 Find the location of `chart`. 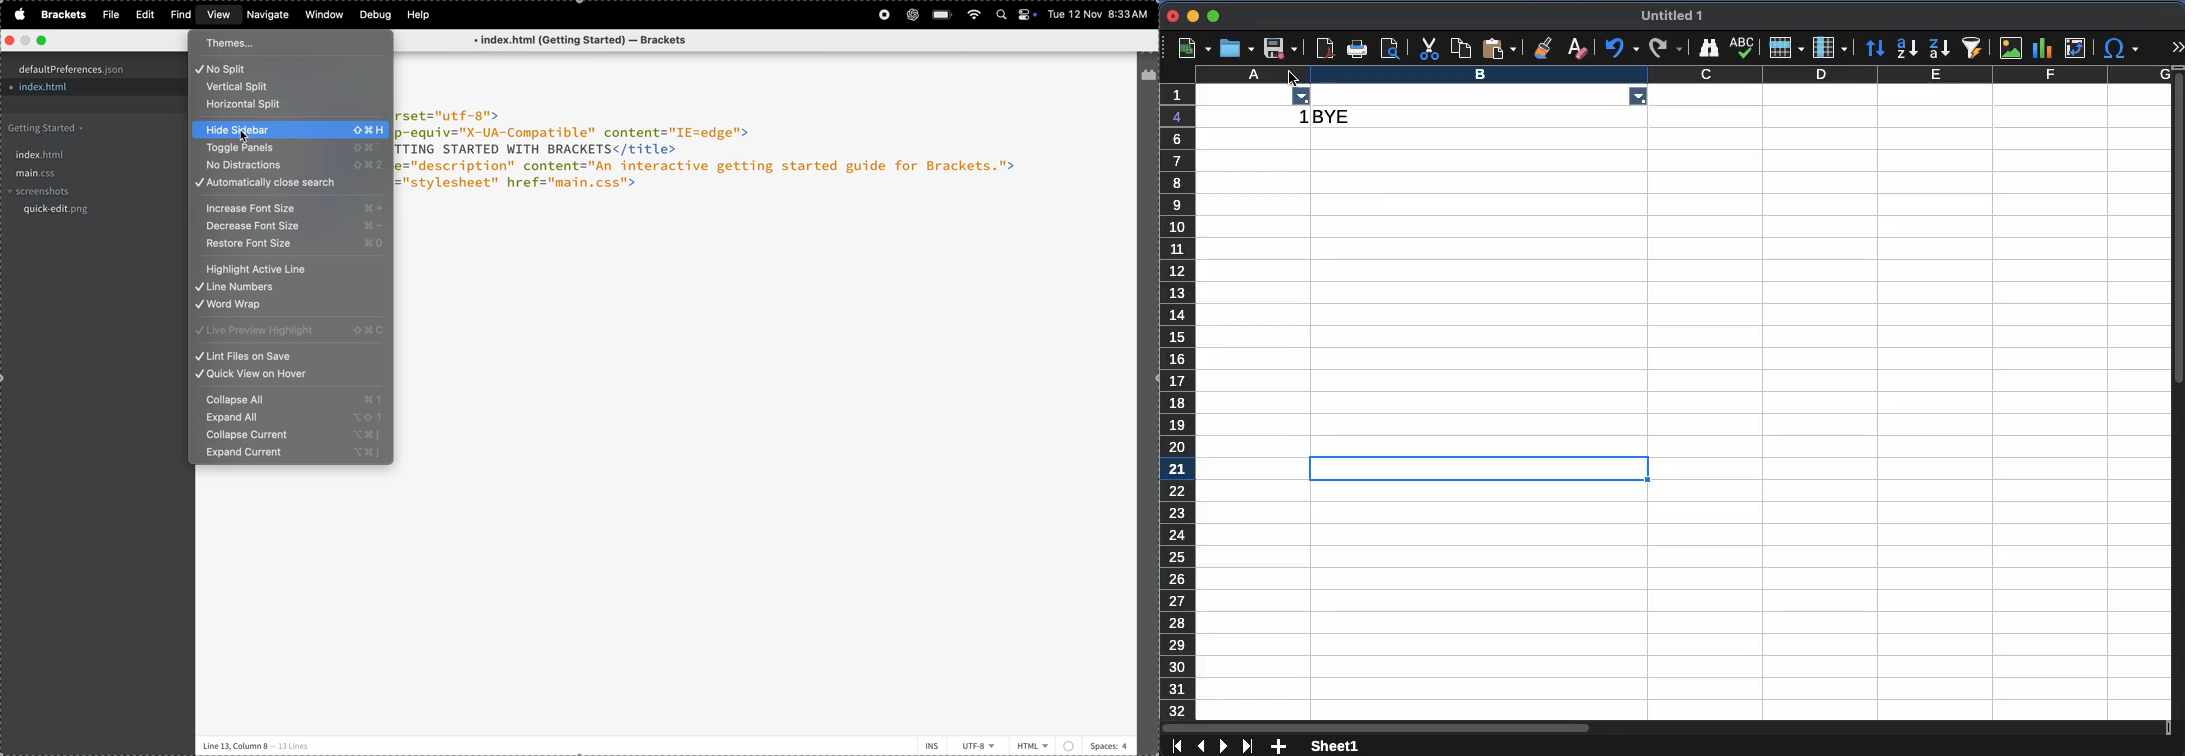

chart is located at coordinates (2010, 47).